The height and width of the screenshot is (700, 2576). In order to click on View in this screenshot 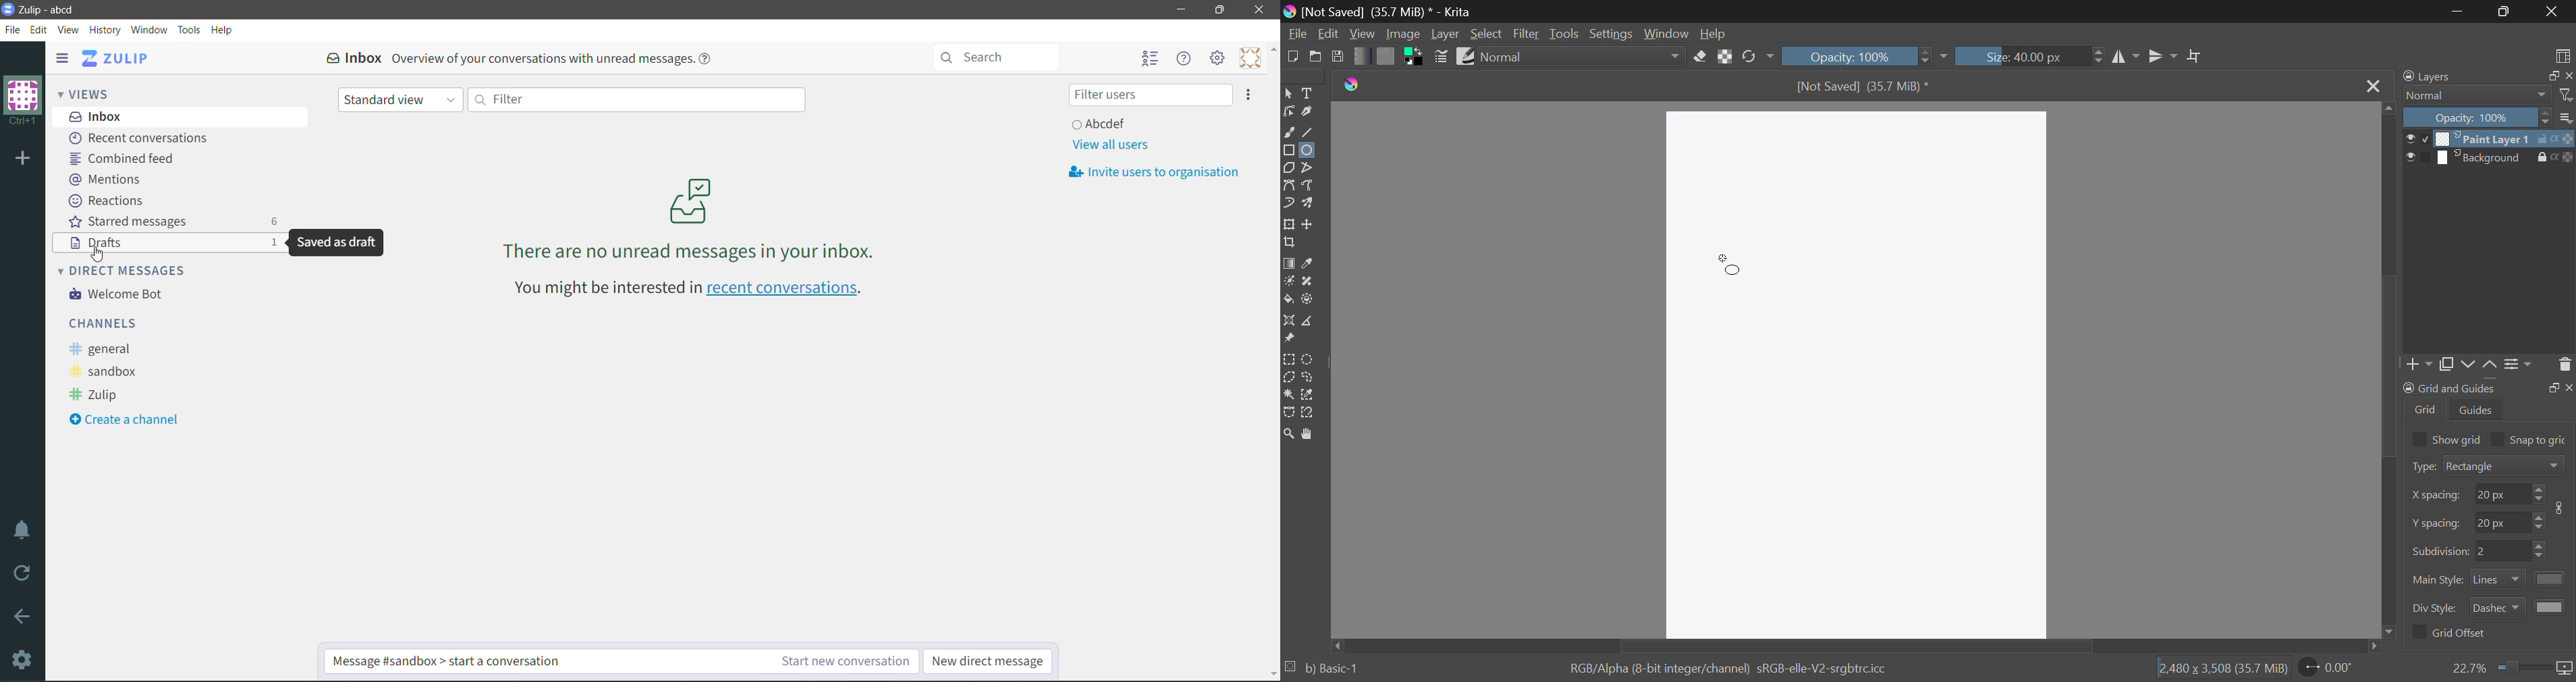, I will do `click(1363, 35)`.